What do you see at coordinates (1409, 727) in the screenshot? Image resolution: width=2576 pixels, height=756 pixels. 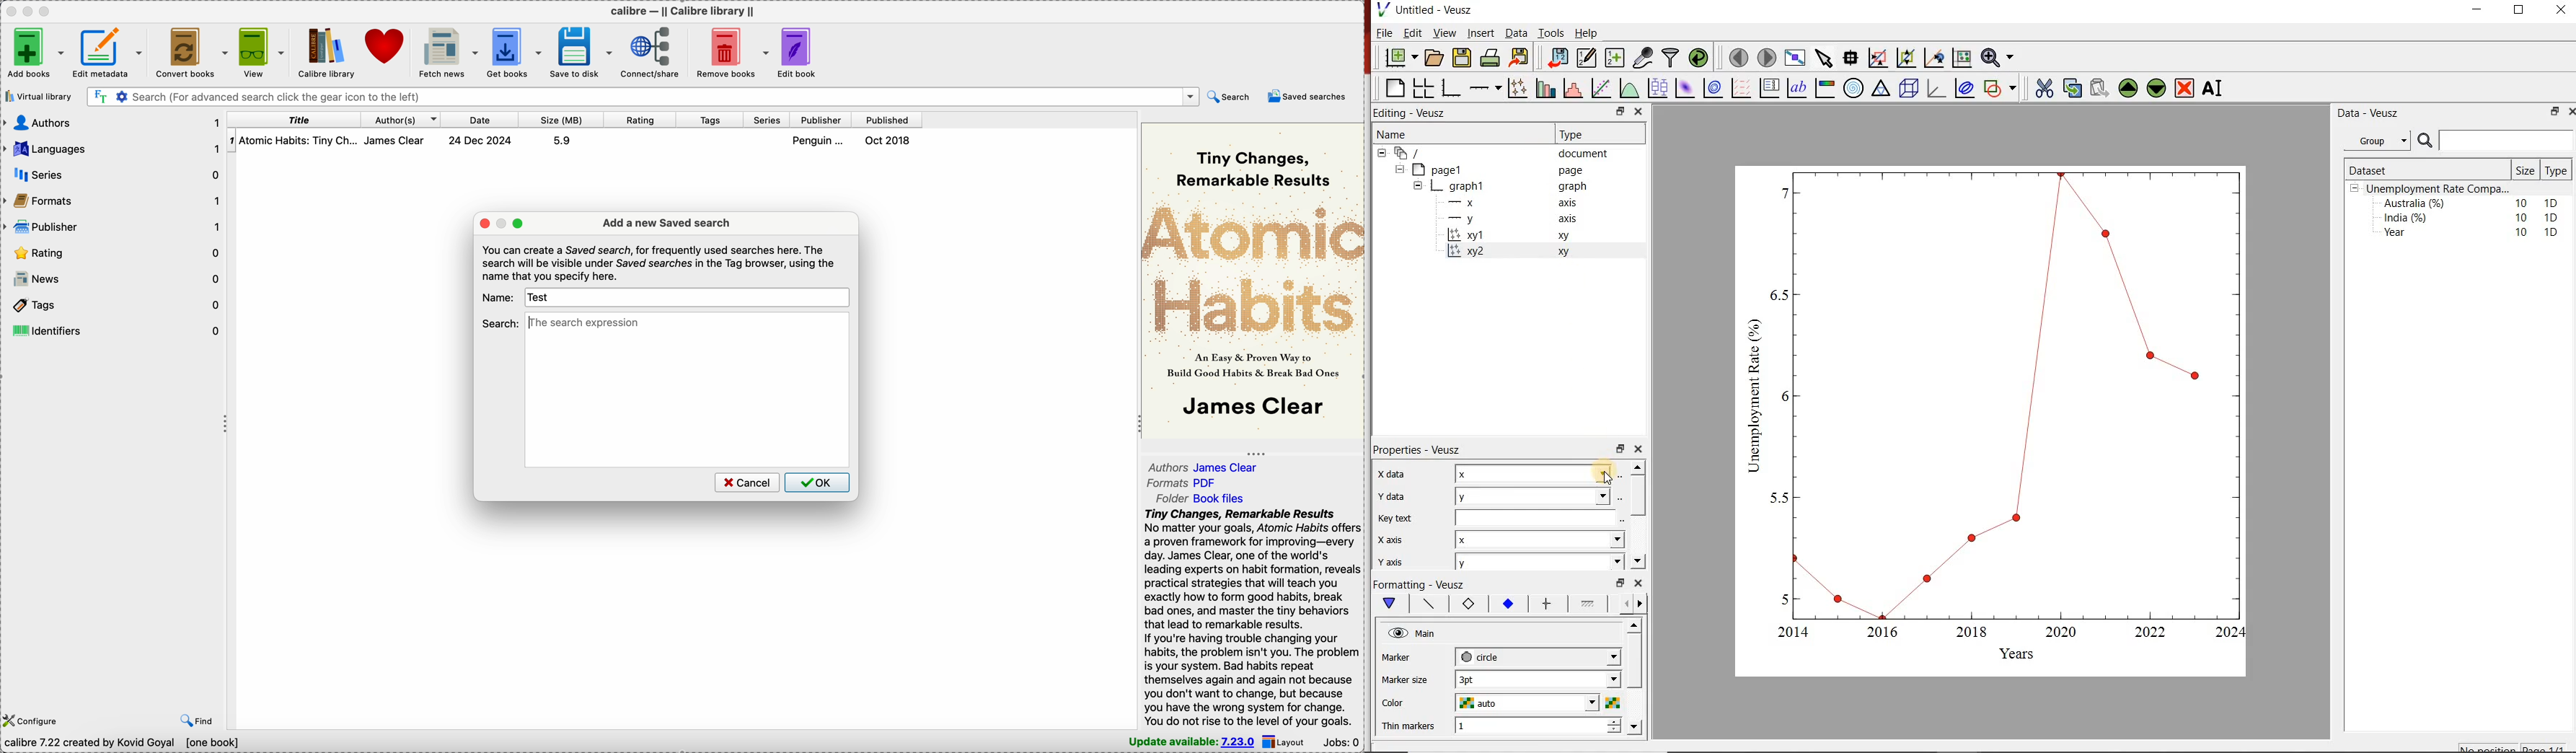 I see `Thin markers` at bounding box center [1409, 727].